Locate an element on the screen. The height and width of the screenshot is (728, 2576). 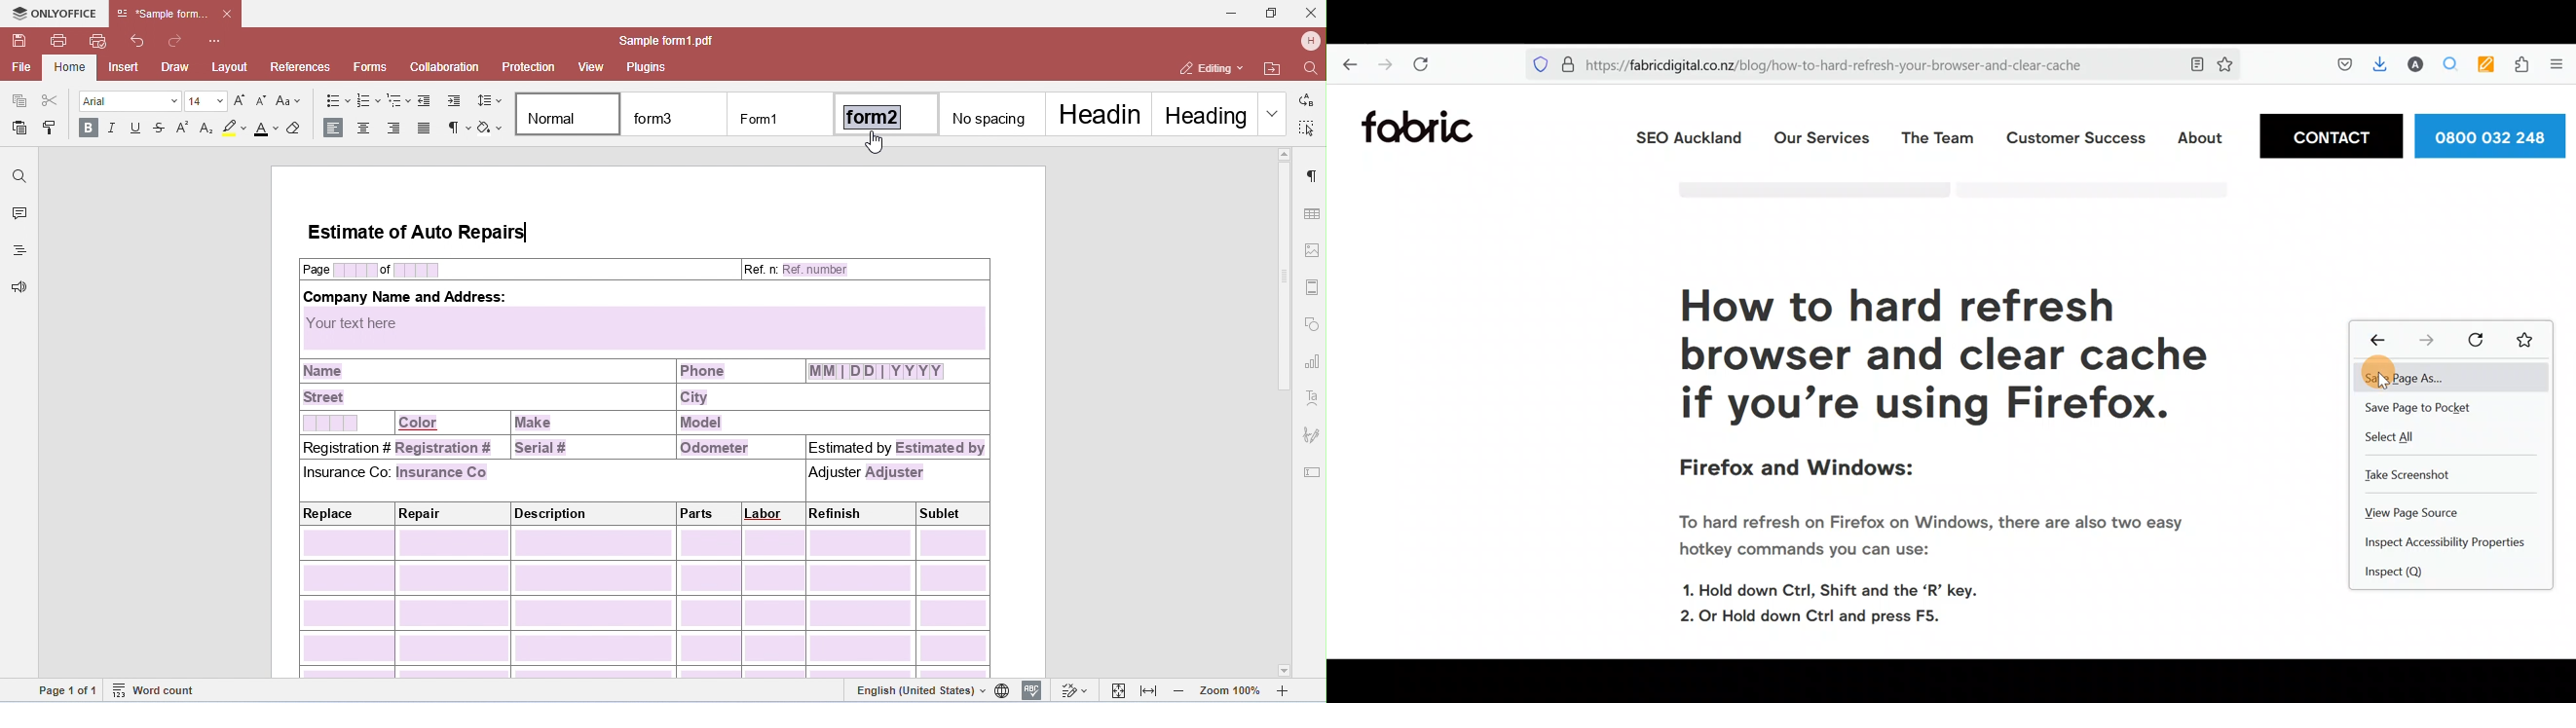
About is located at coordinates (2199, 137).